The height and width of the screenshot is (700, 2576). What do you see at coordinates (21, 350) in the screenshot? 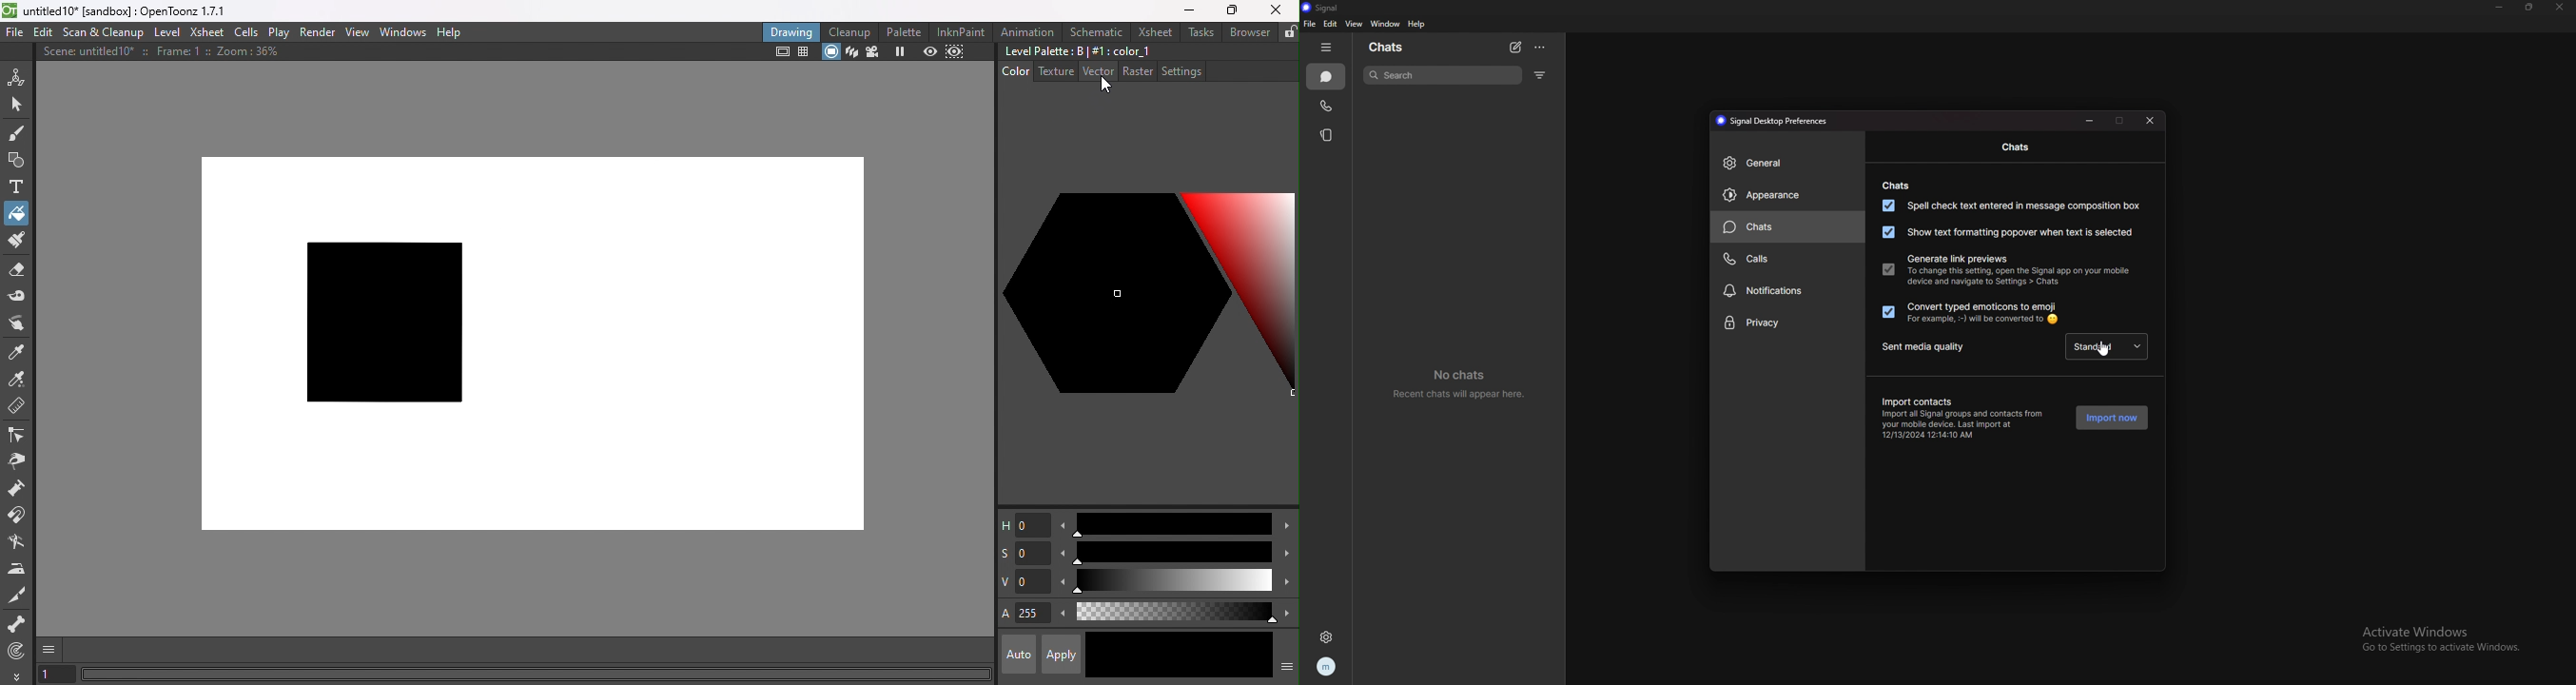
I see `Style picker tool` at bounding box center [21, 350].